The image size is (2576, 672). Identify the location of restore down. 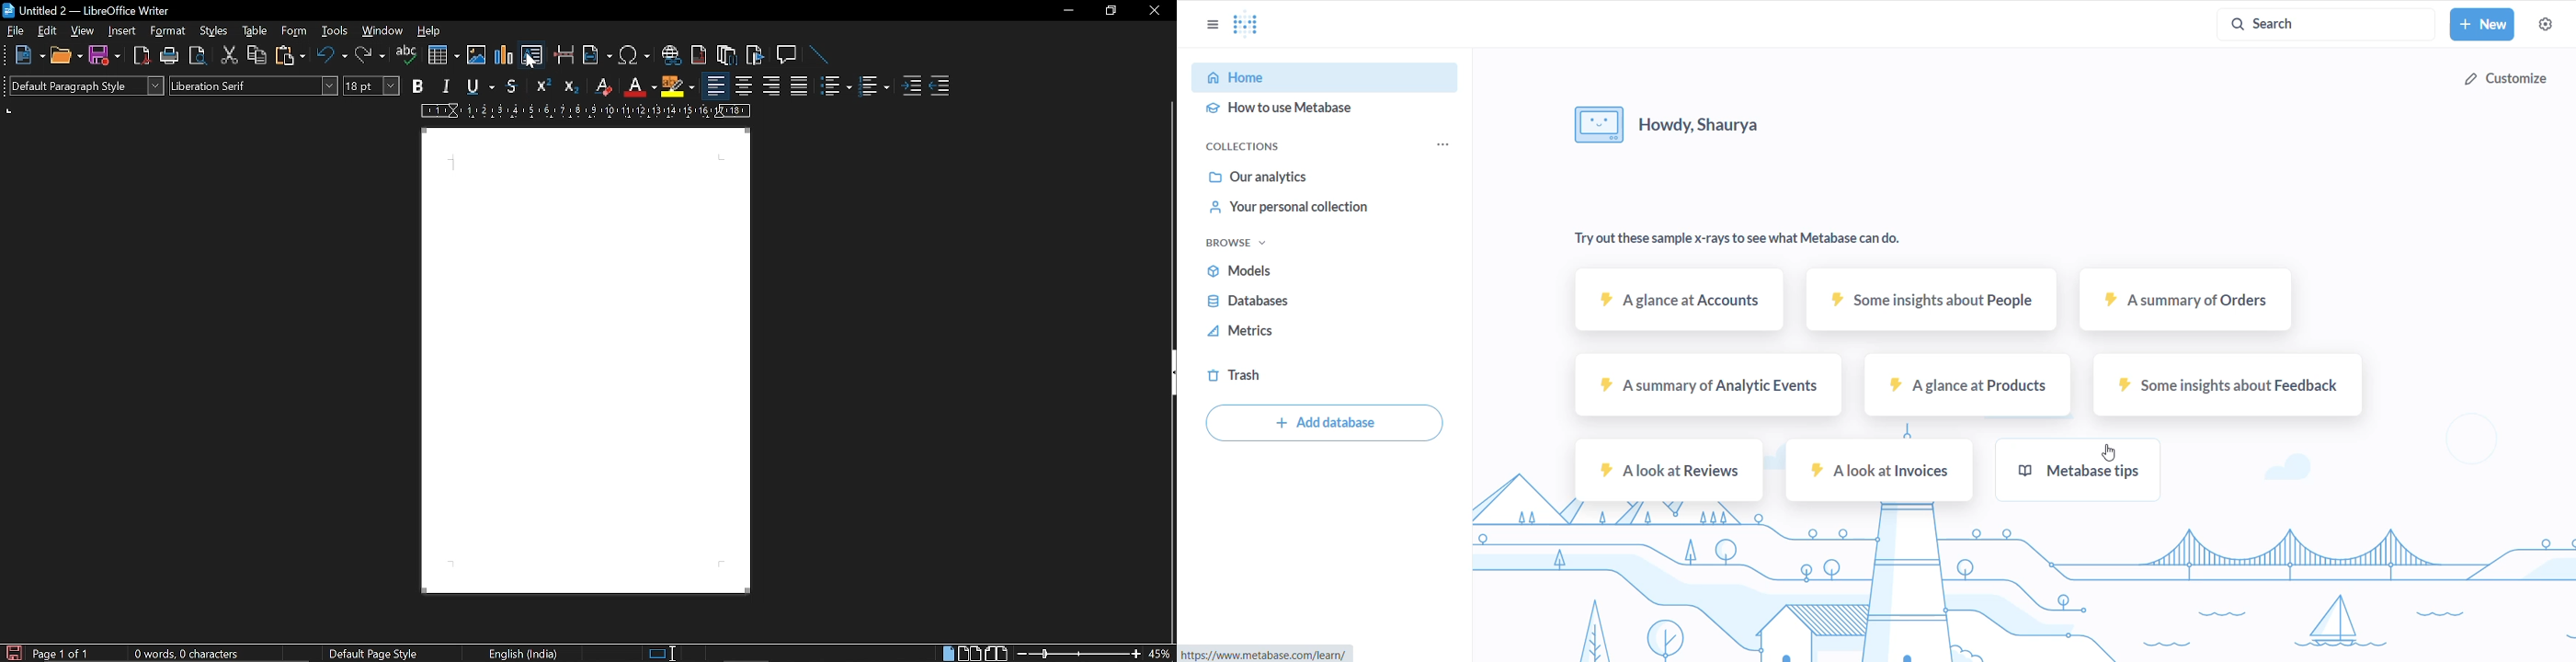
(1110, 11).